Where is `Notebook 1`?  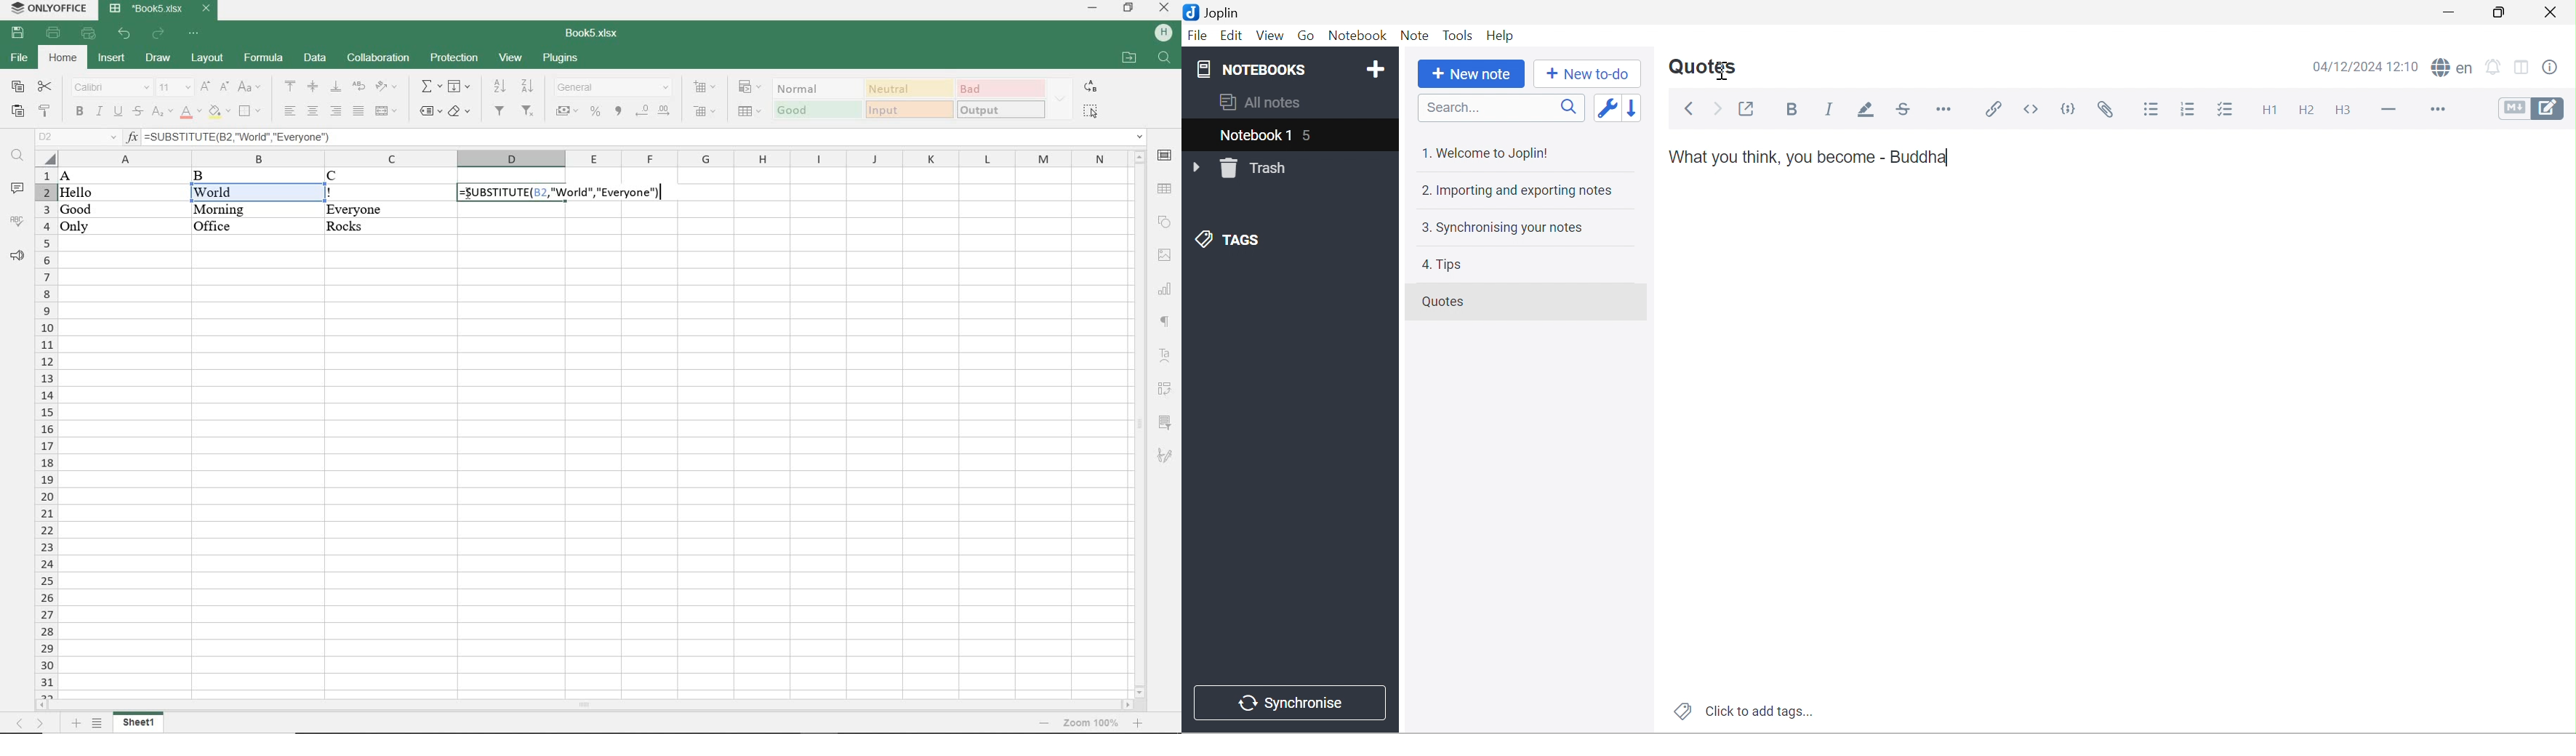 Notebook 1 is located at coordinates (1253, 134).